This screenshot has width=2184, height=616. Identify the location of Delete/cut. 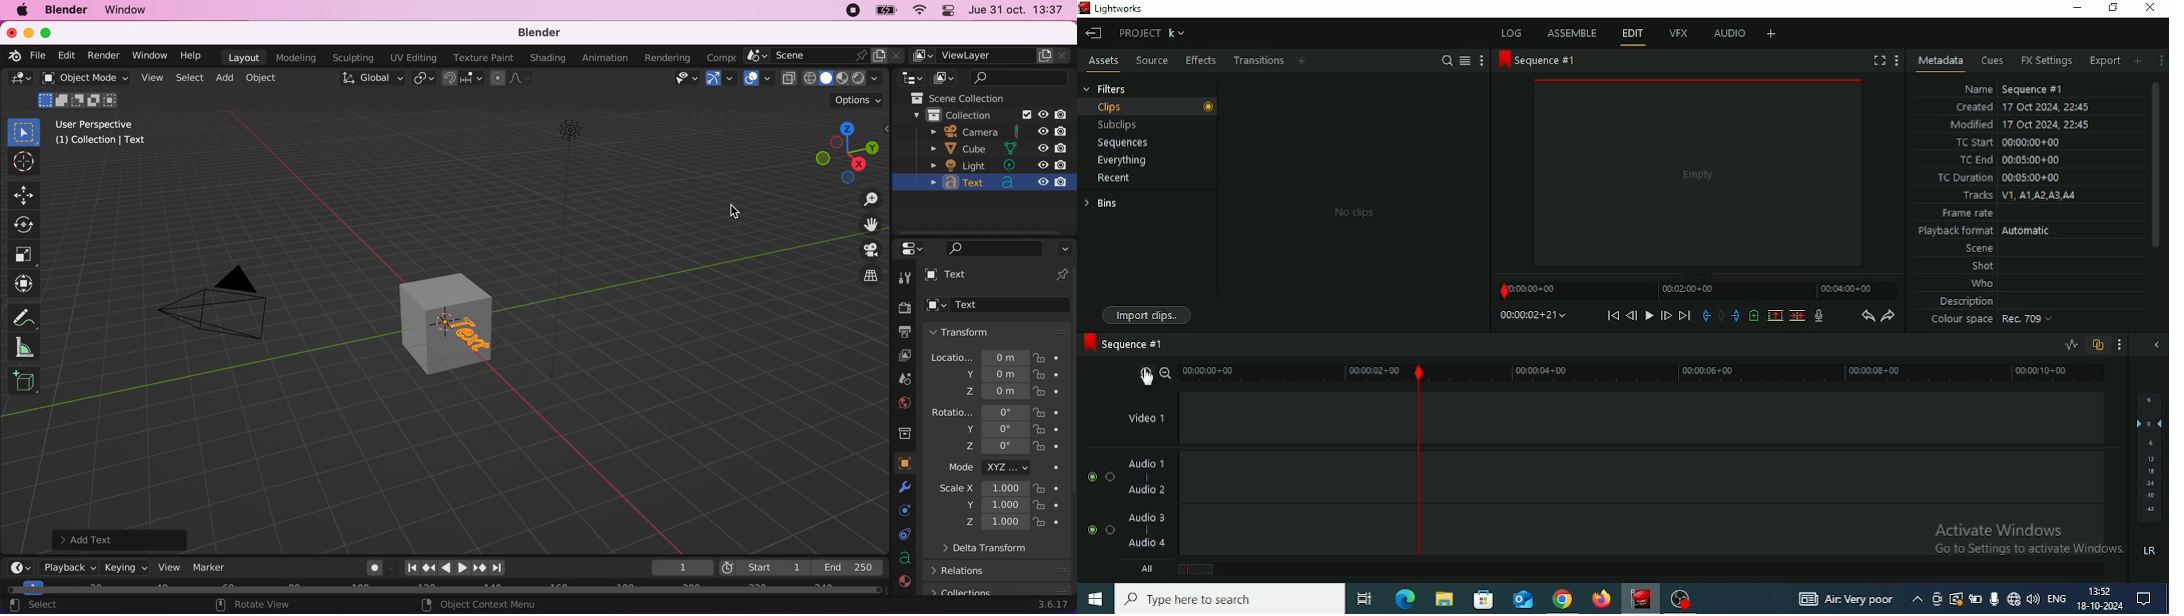
(1798, 316).